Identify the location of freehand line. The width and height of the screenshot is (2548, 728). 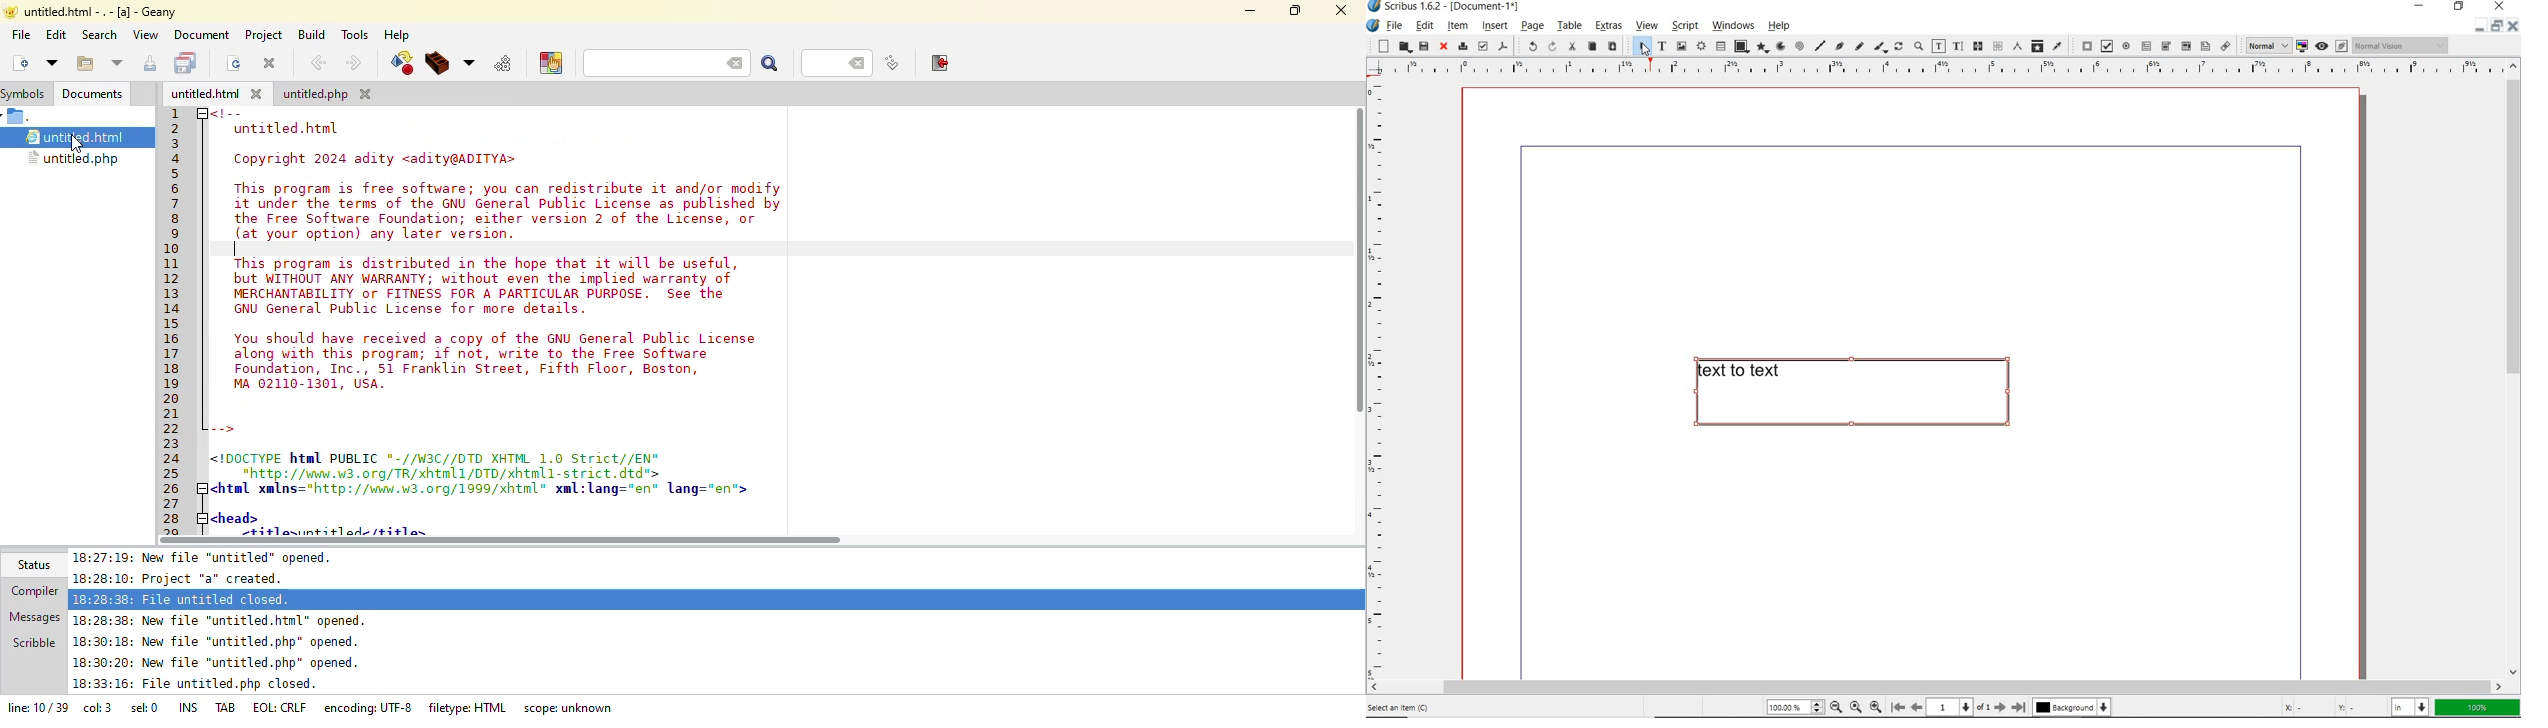
(1858, 47).